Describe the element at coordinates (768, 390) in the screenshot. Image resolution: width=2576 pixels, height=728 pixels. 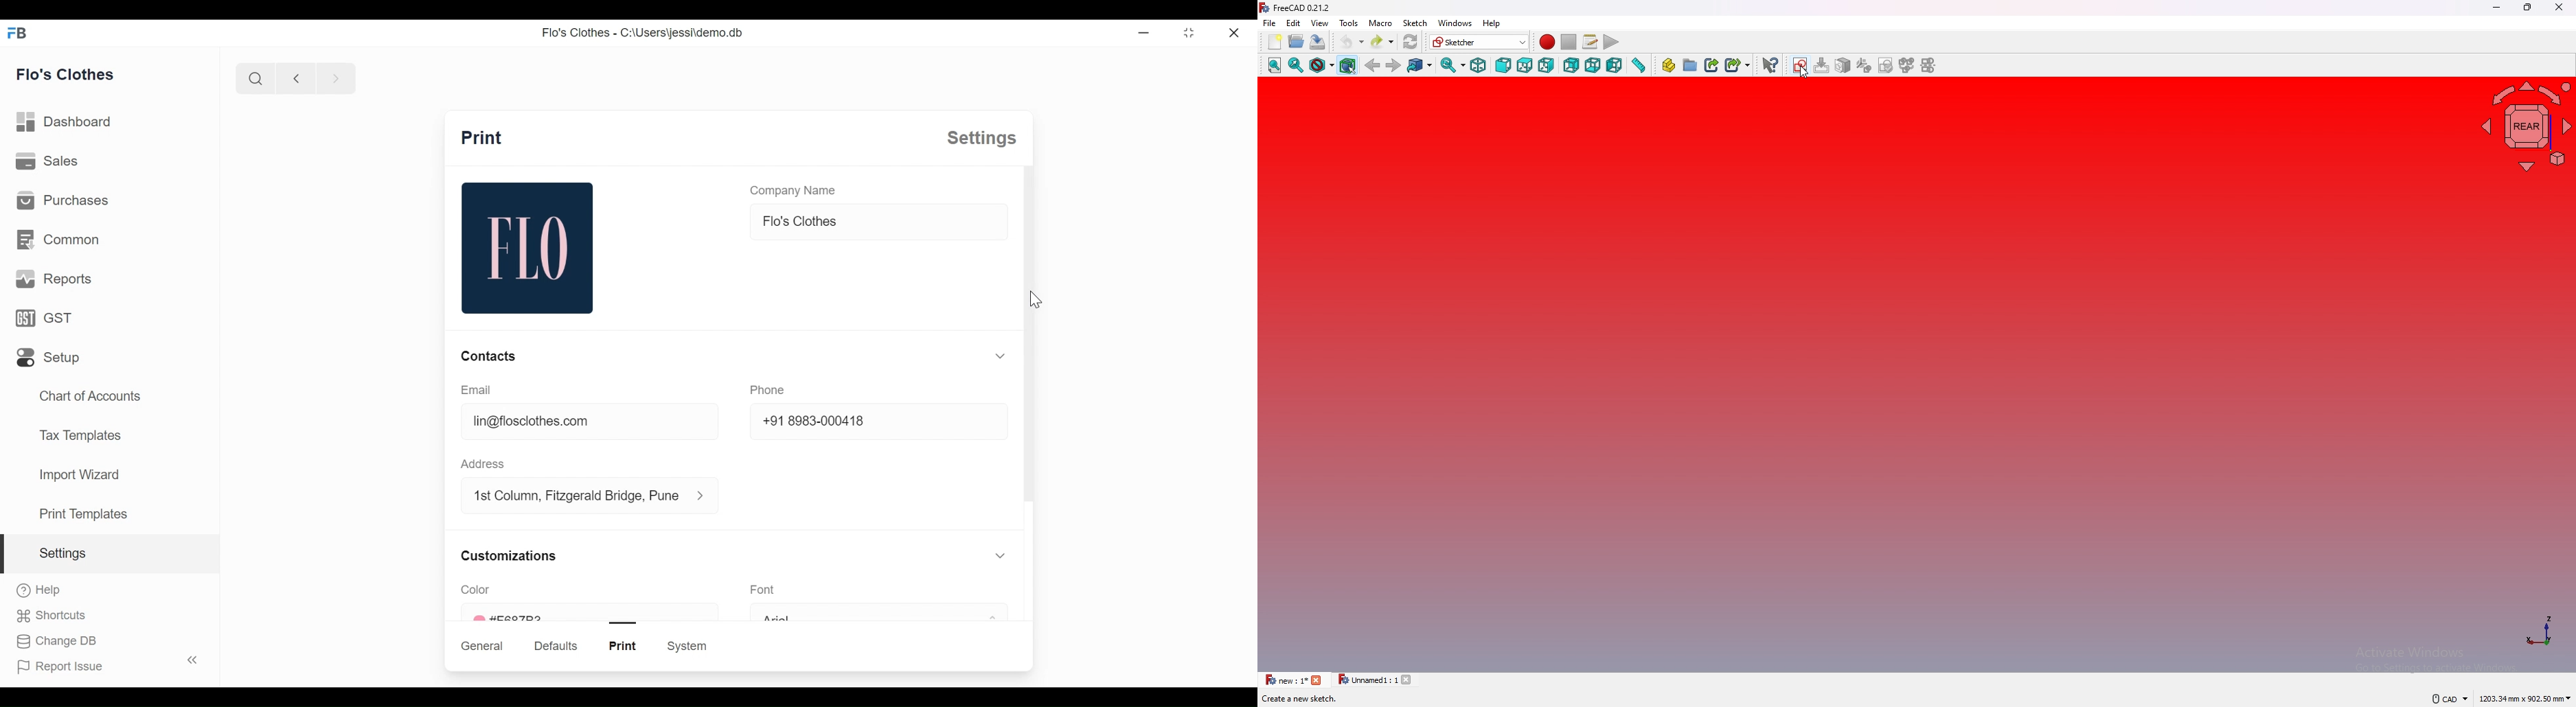
I see `phone` at that location.